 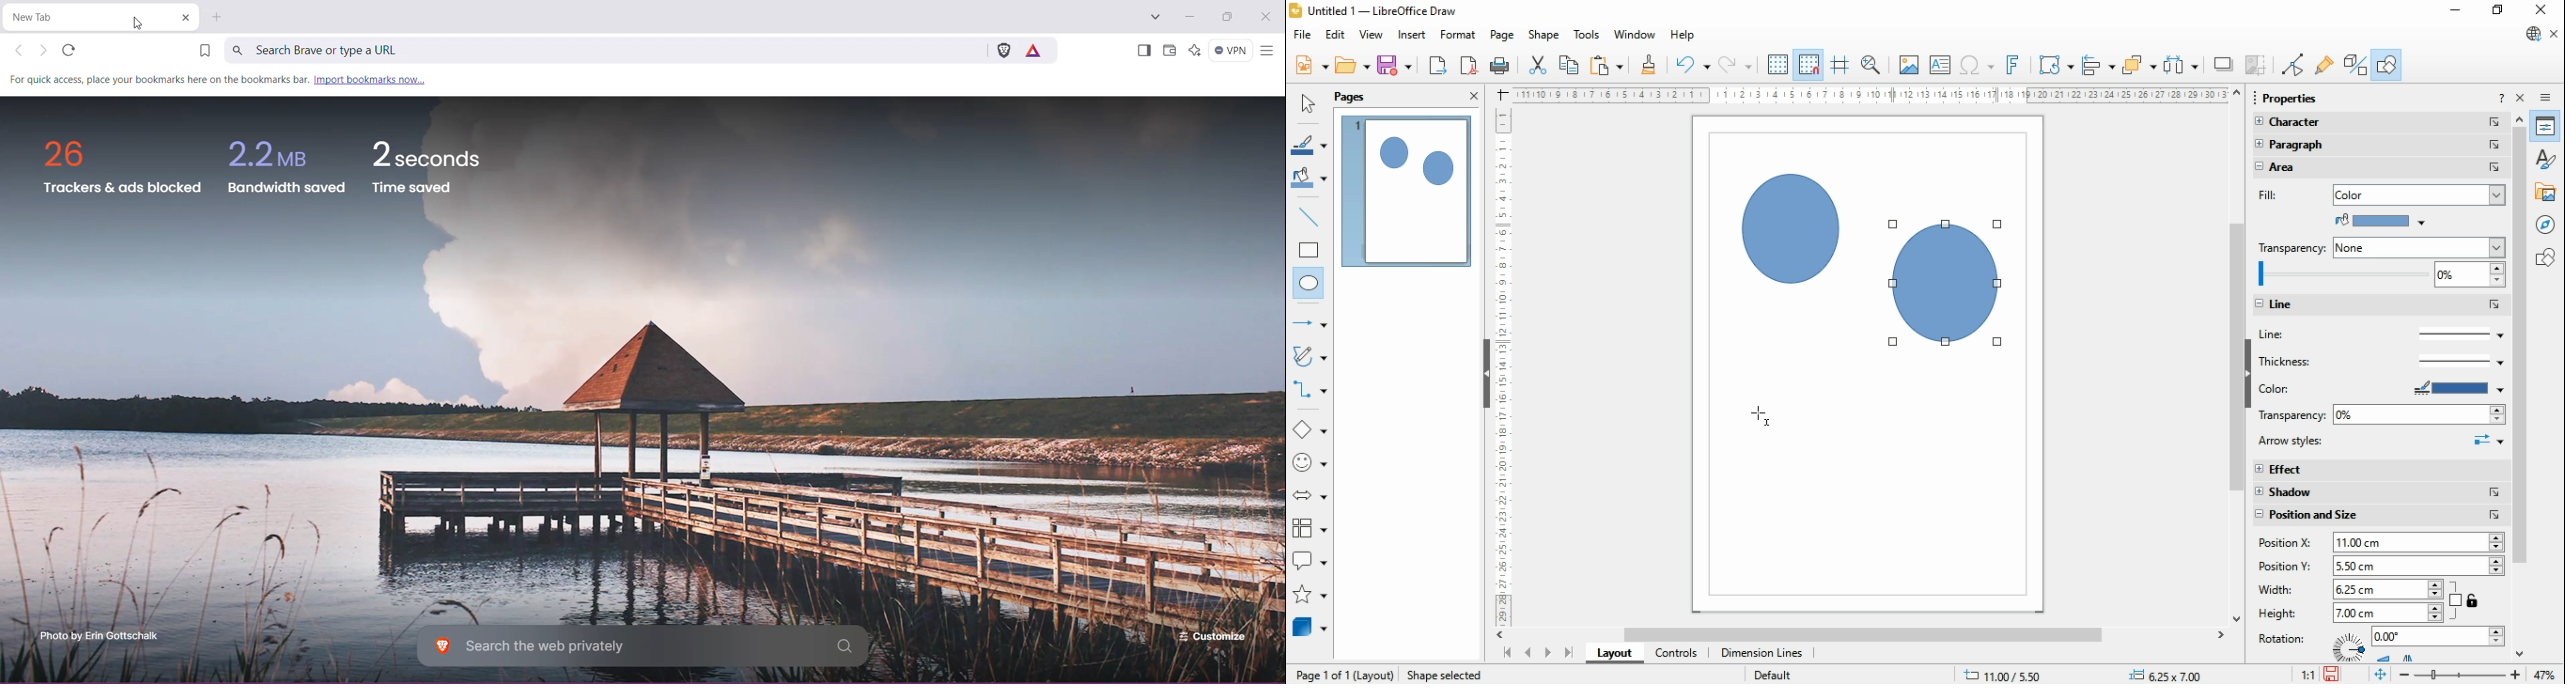 What do you see at coordinates (2522, 97) in the screenshot?
I see `close sidebar deck` at bounding box center [2522, 97].